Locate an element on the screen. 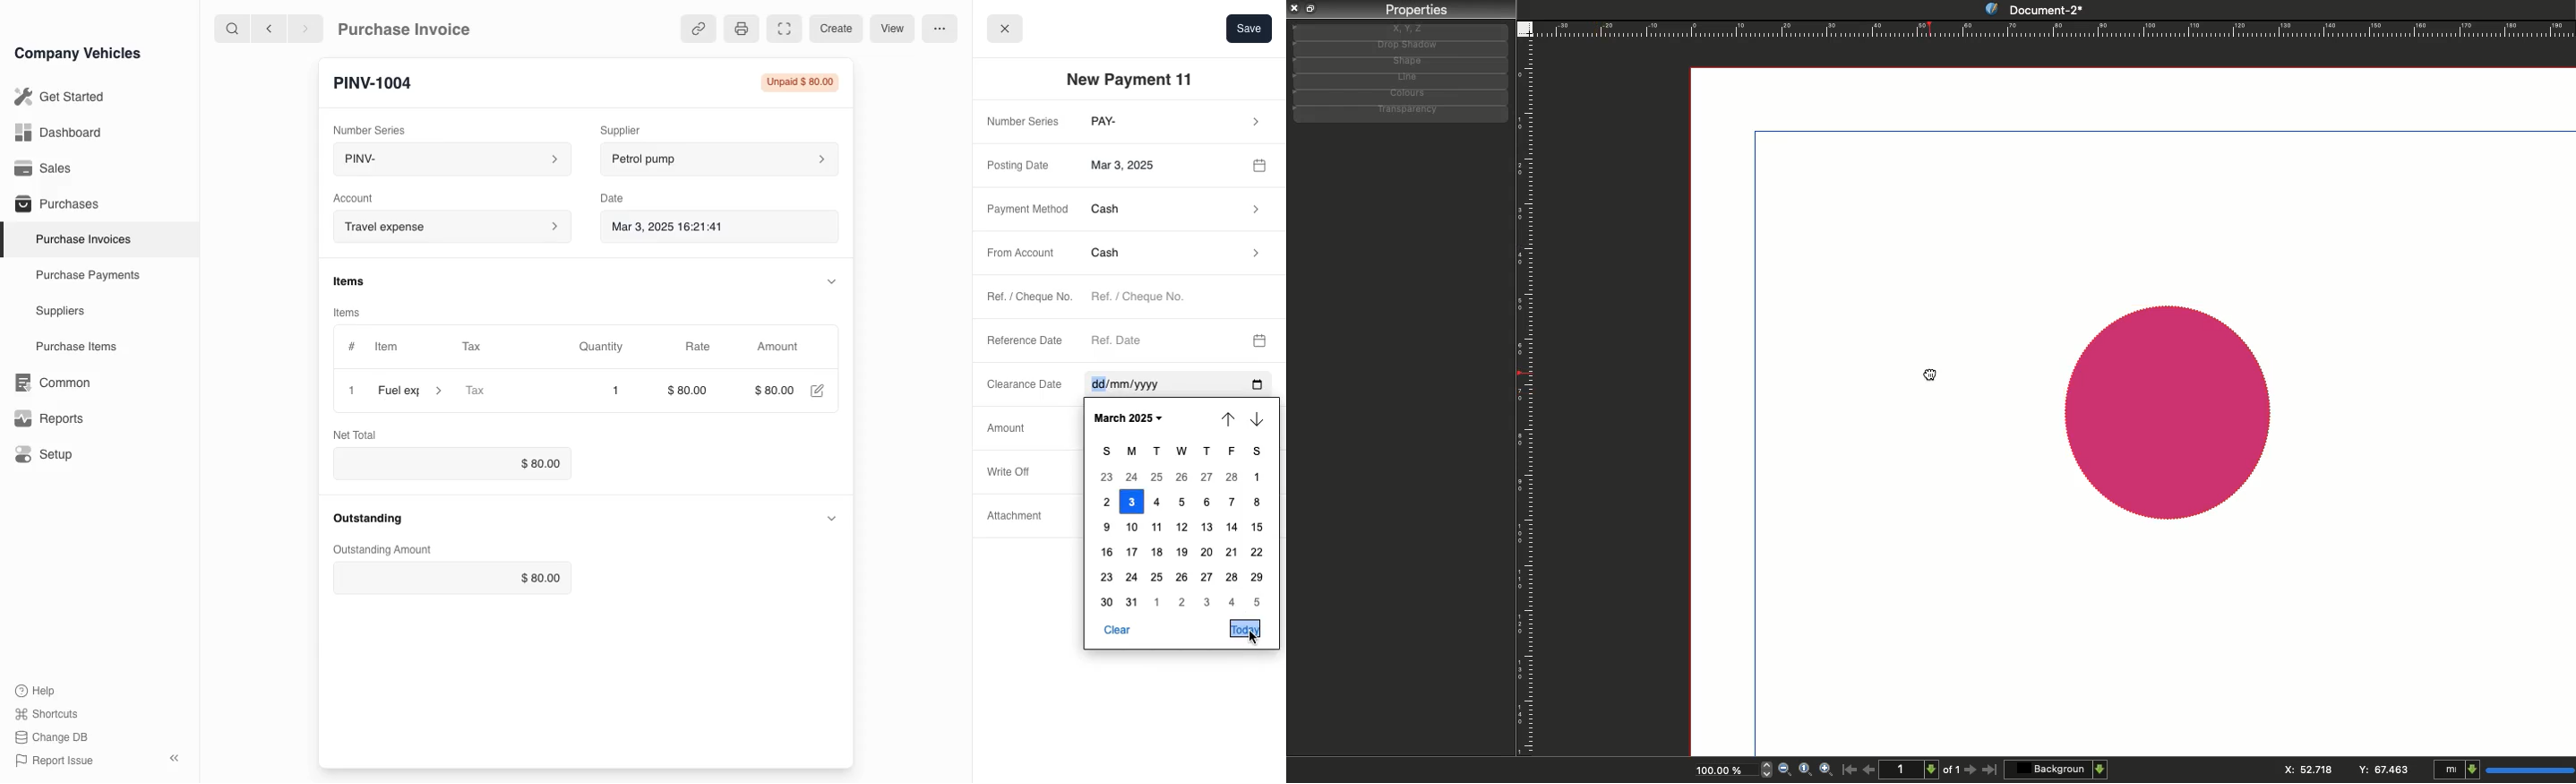  edit is located at coordinates (817, 392).